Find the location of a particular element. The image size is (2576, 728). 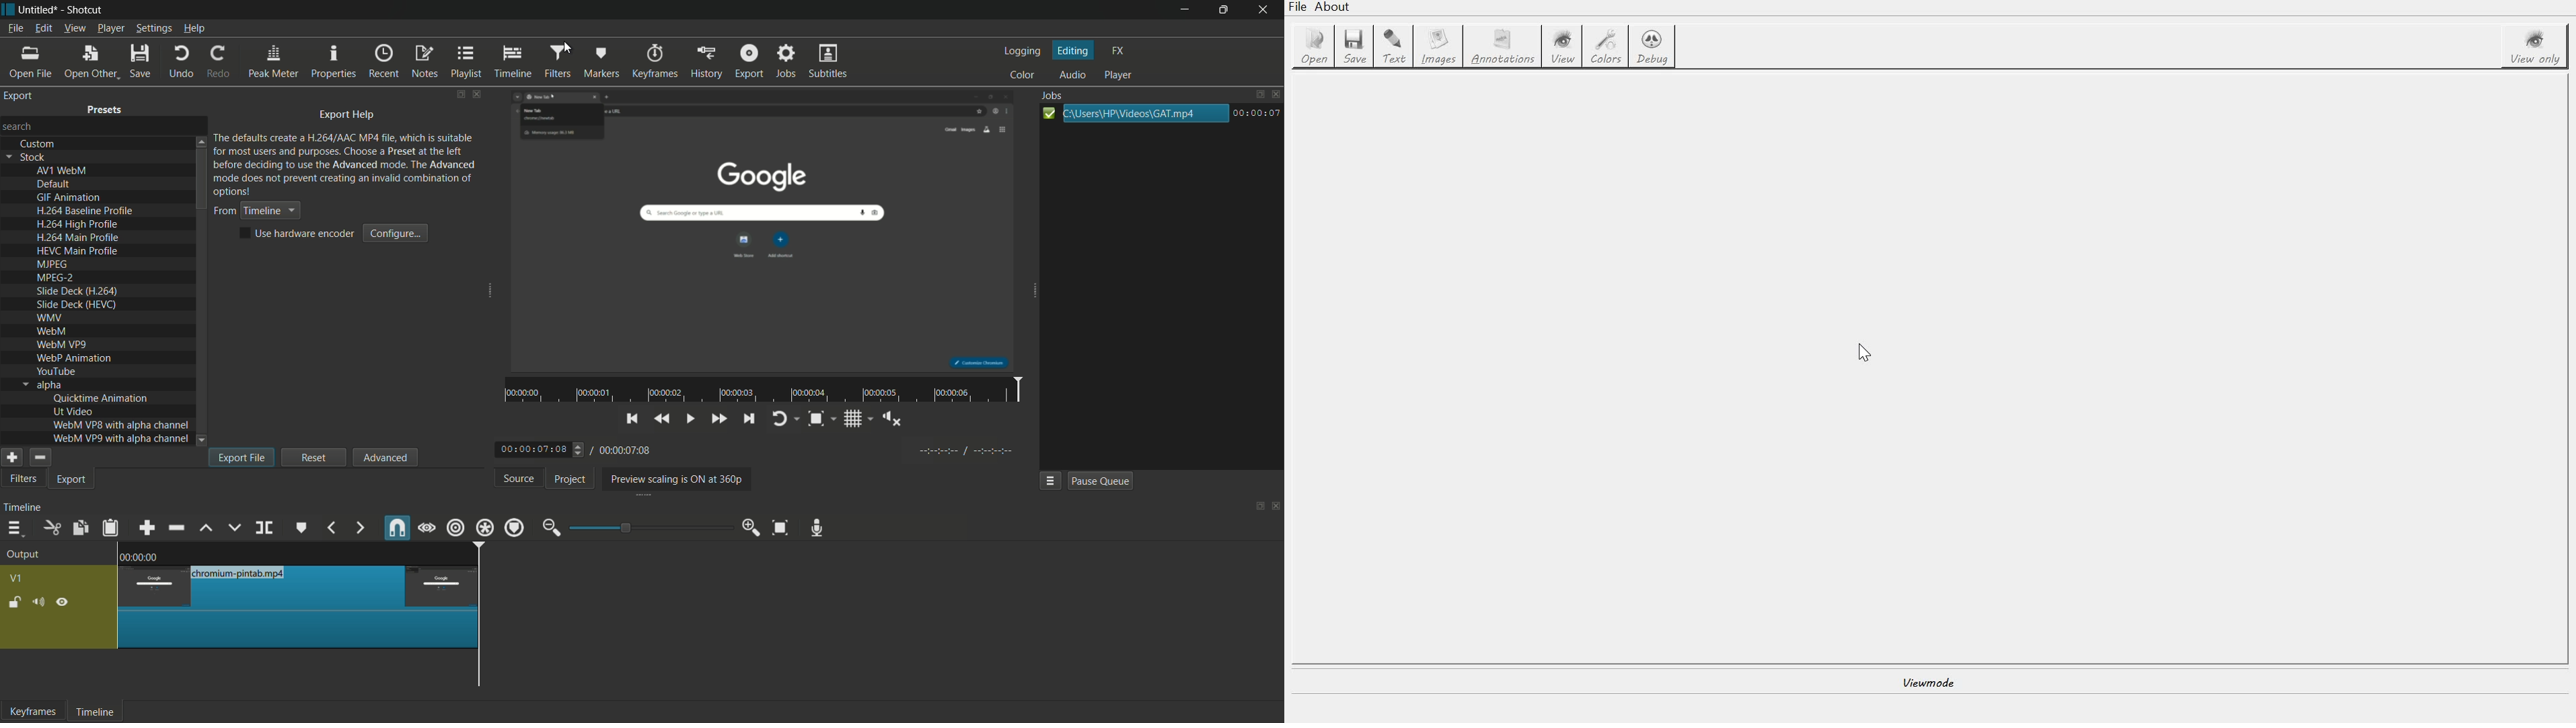

preview video is located at coordinates (769, 232).